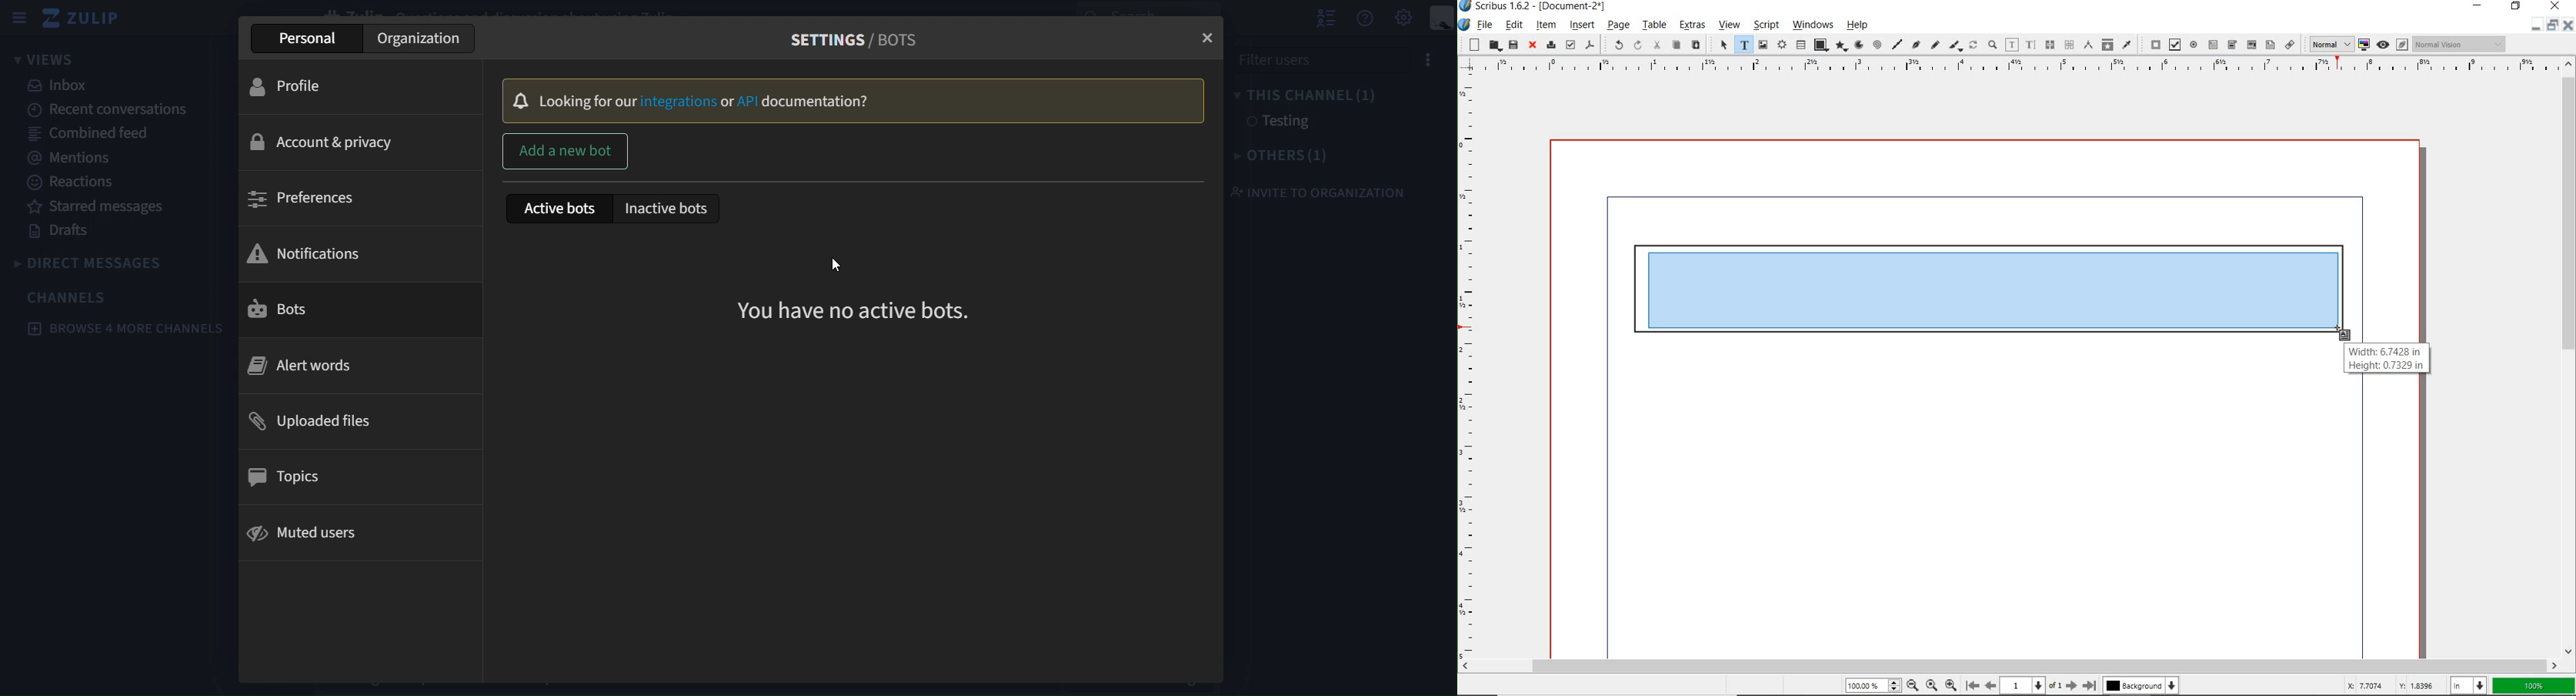  What do you see at coordinates (1471, 44) in the screenshot?
I see `new` at bounding box center [1471, 44].